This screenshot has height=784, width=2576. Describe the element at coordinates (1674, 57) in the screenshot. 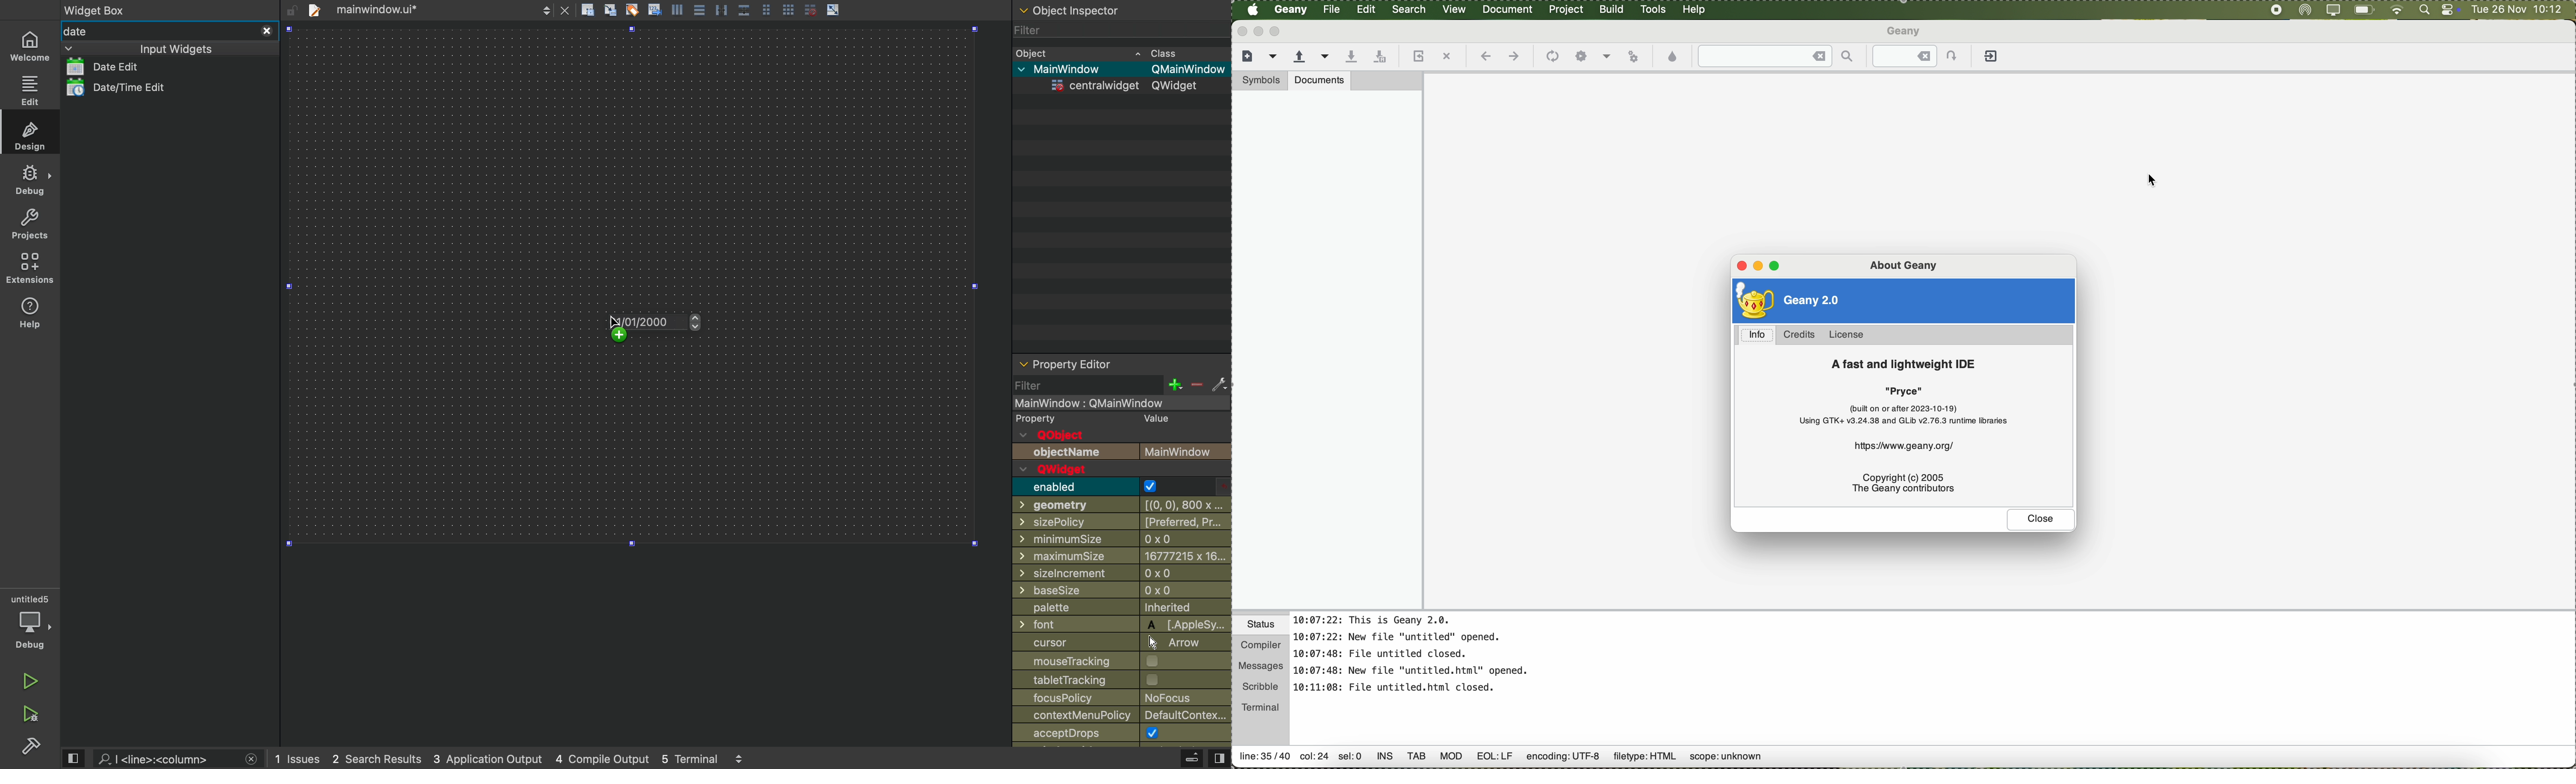

I see `choose color` at that location.